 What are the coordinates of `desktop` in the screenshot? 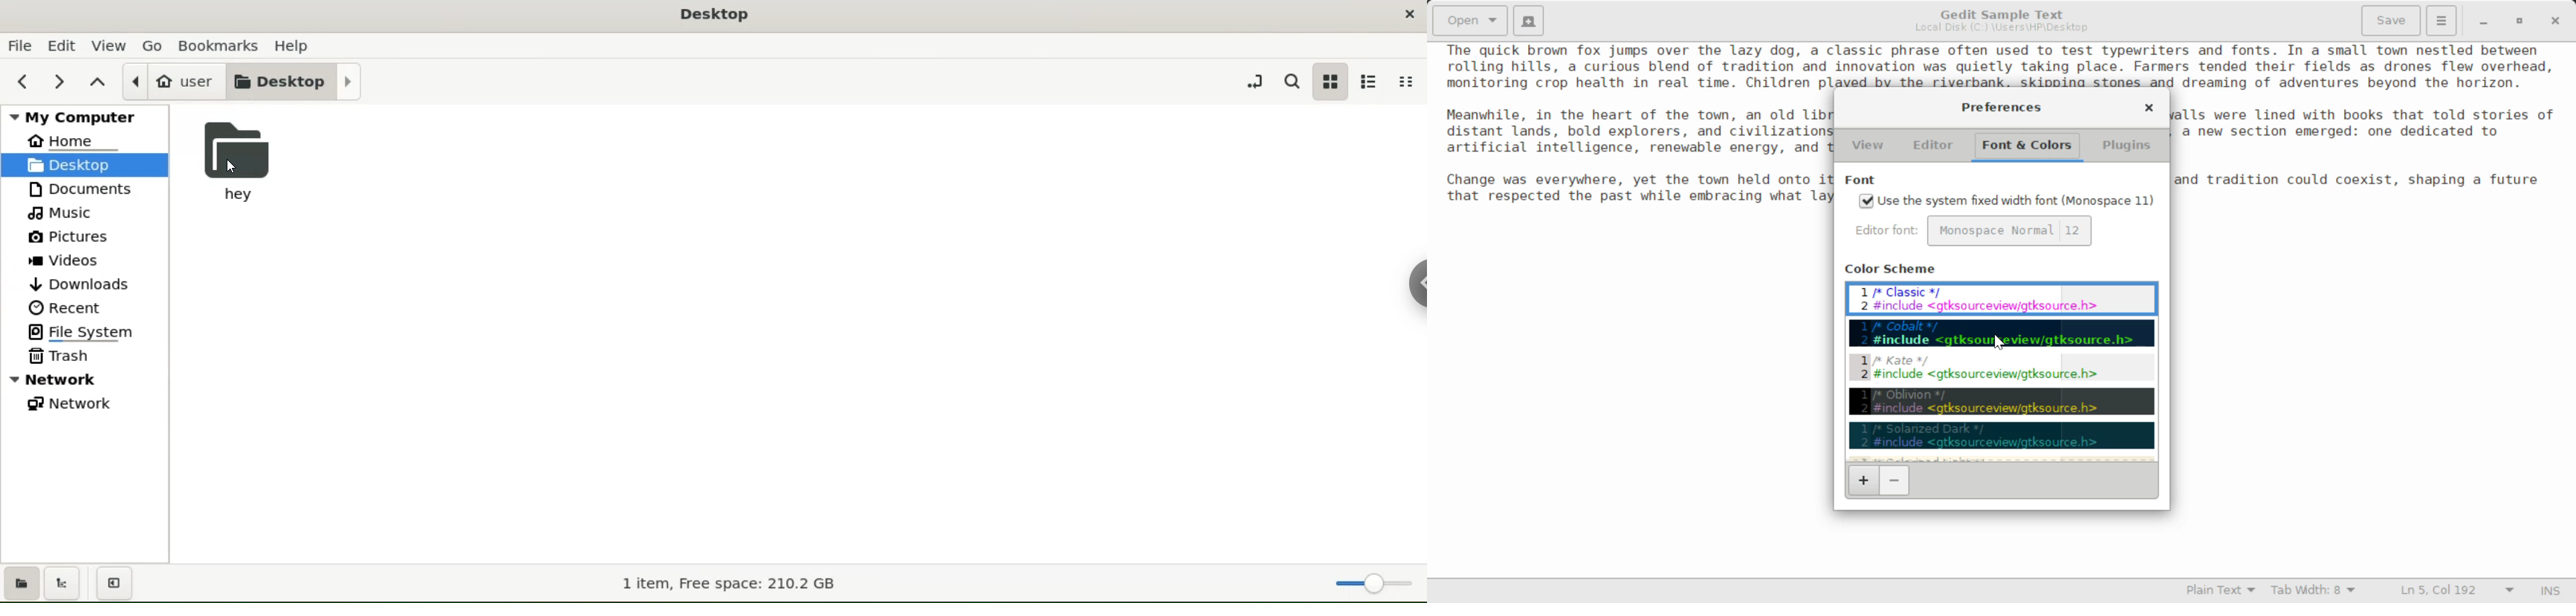 It's located at (85, 165).